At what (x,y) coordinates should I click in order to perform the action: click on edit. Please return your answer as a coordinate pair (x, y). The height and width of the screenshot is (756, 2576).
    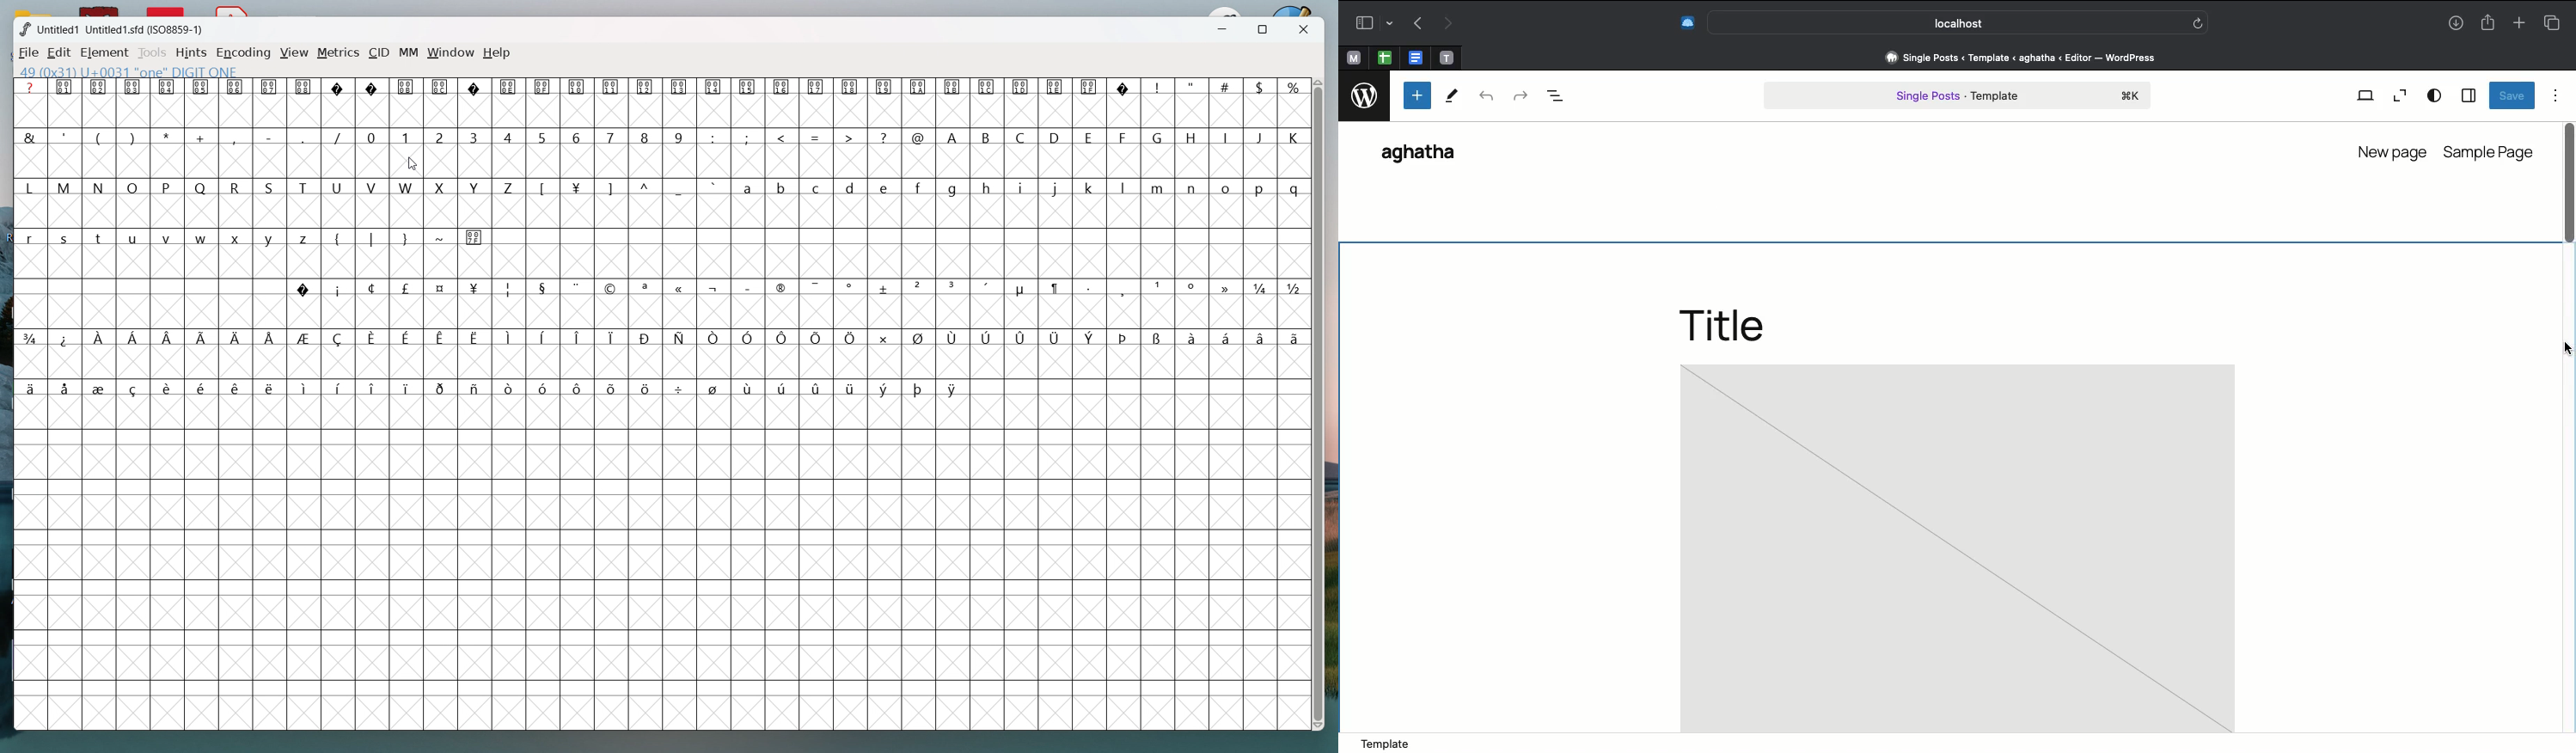
    Looking at the image, I should click on (59, 54).